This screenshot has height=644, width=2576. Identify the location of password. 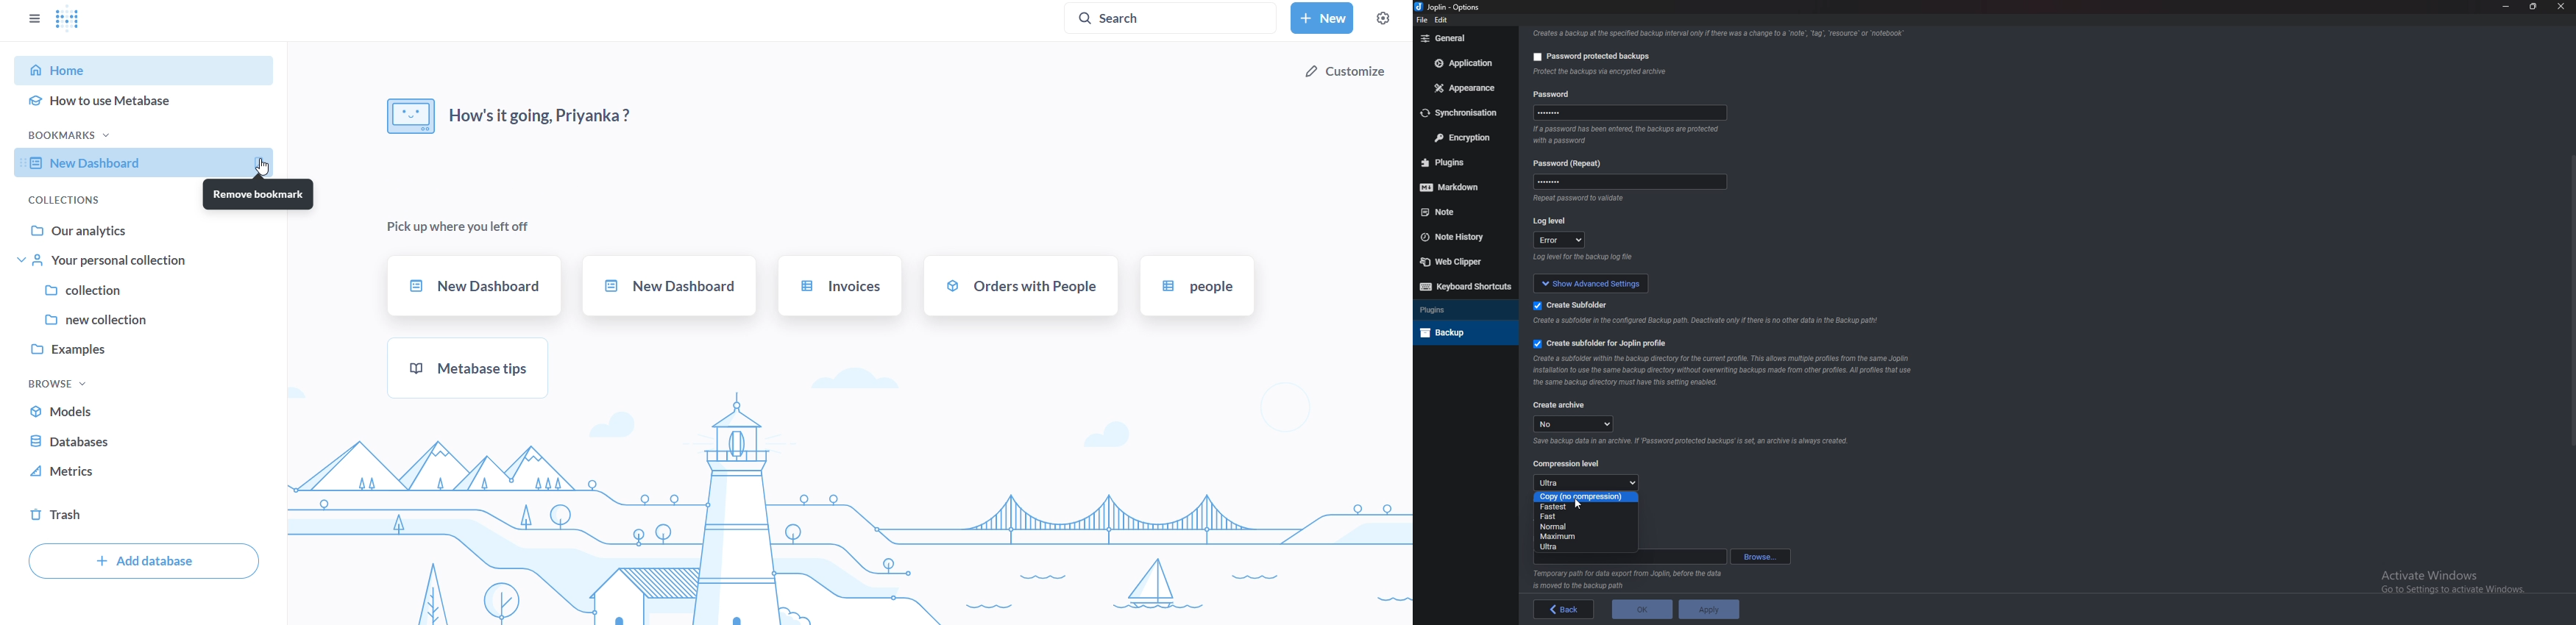
(1626, 184).